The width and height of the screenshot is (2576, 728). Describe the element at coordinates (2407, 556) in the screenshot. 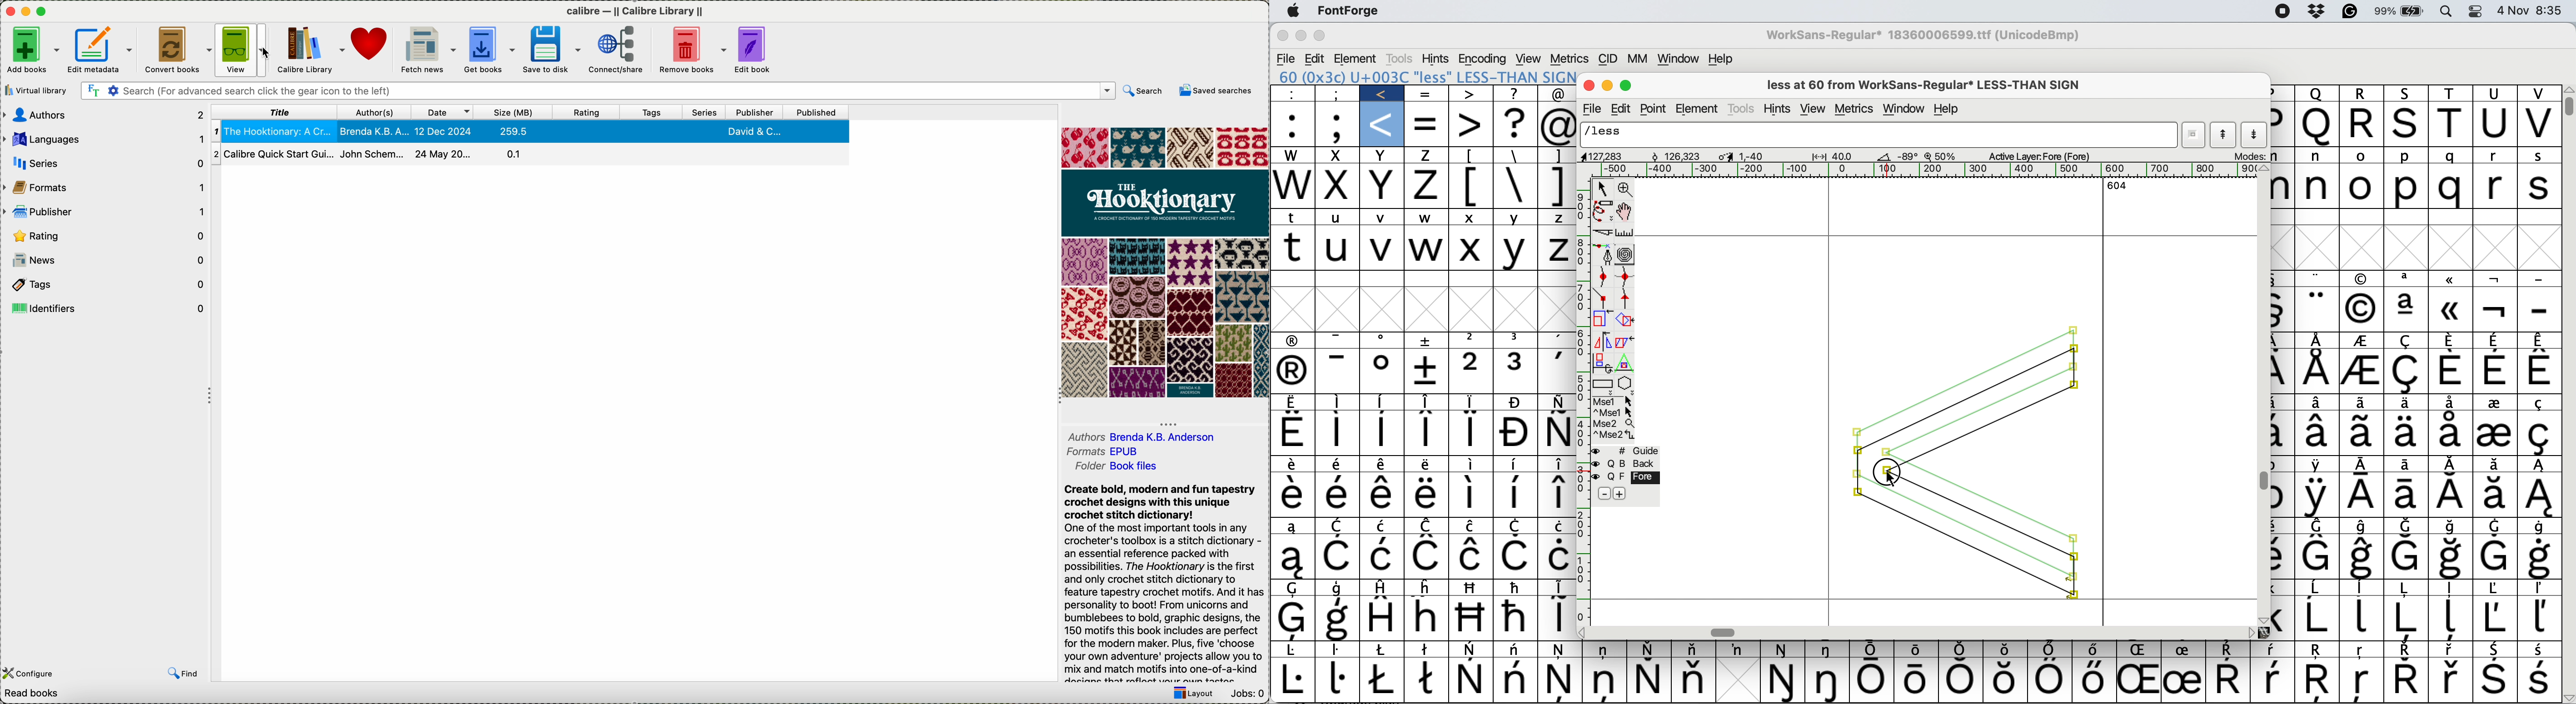

I see `Symbol` at that location.